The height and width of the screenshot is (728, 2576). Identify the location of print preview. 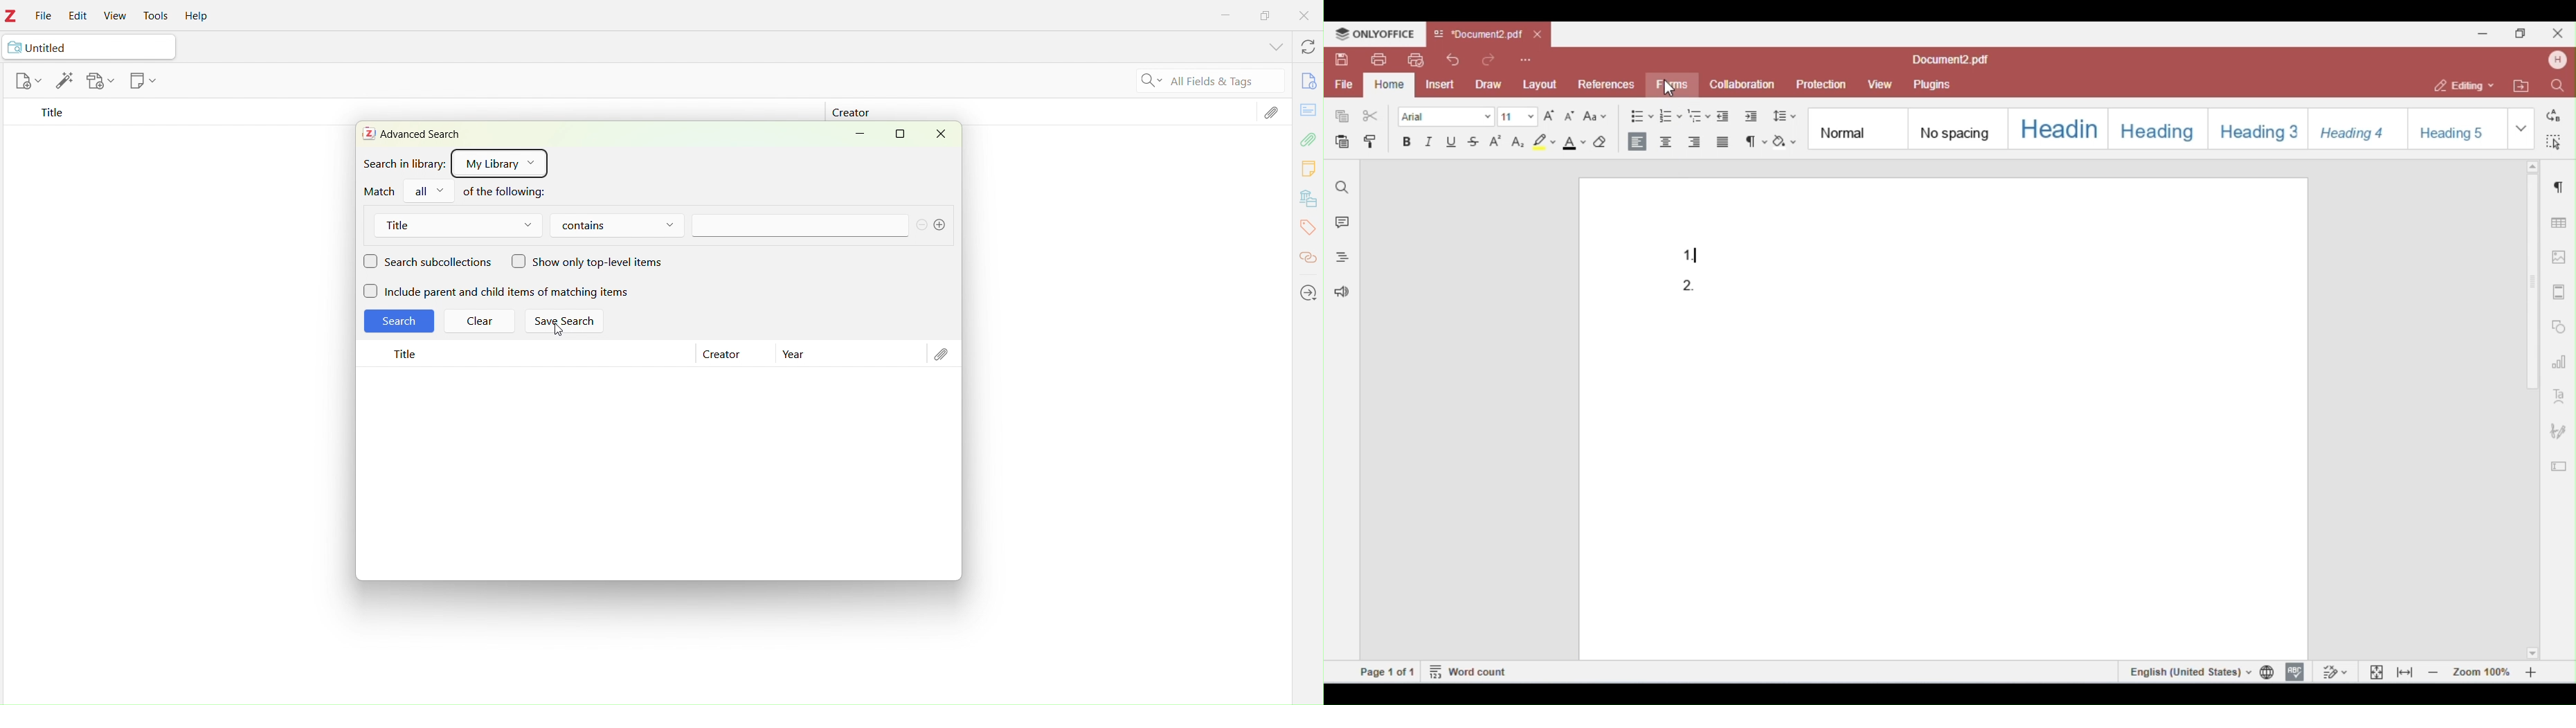
(1415, 60).